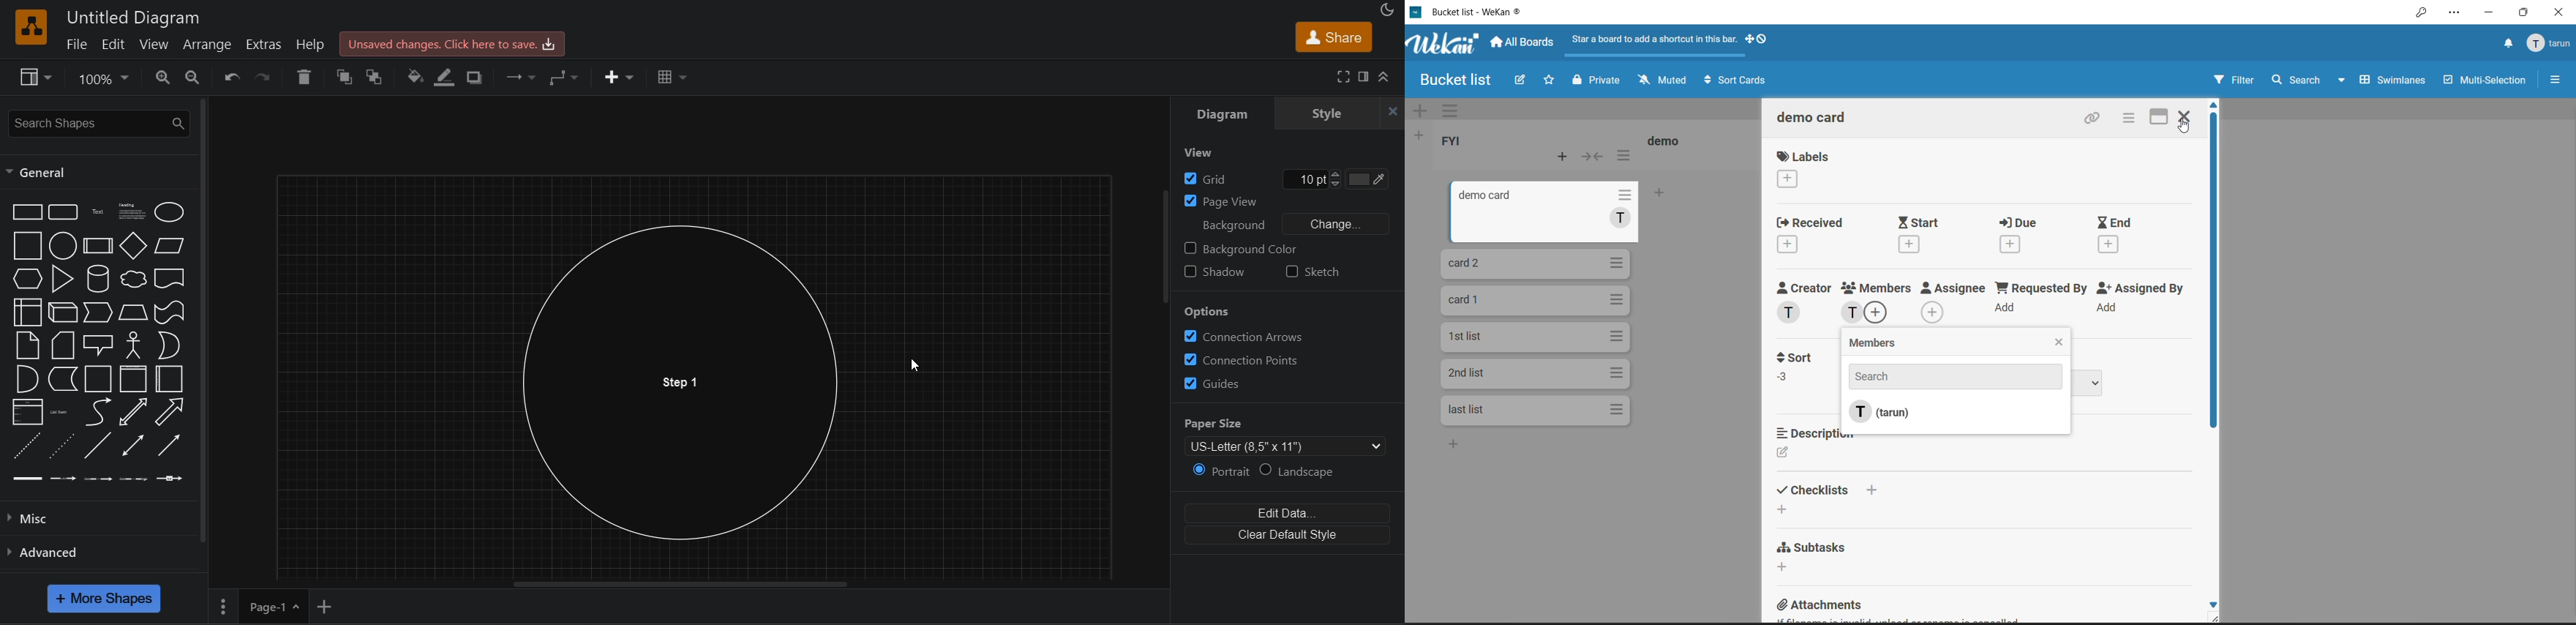 Image resolution: width=2576 pixels, height=644 pixels. What do you see at coordinates (2560, 11) in the screenshot?
I see `close` at bounding box center [2560, 11].